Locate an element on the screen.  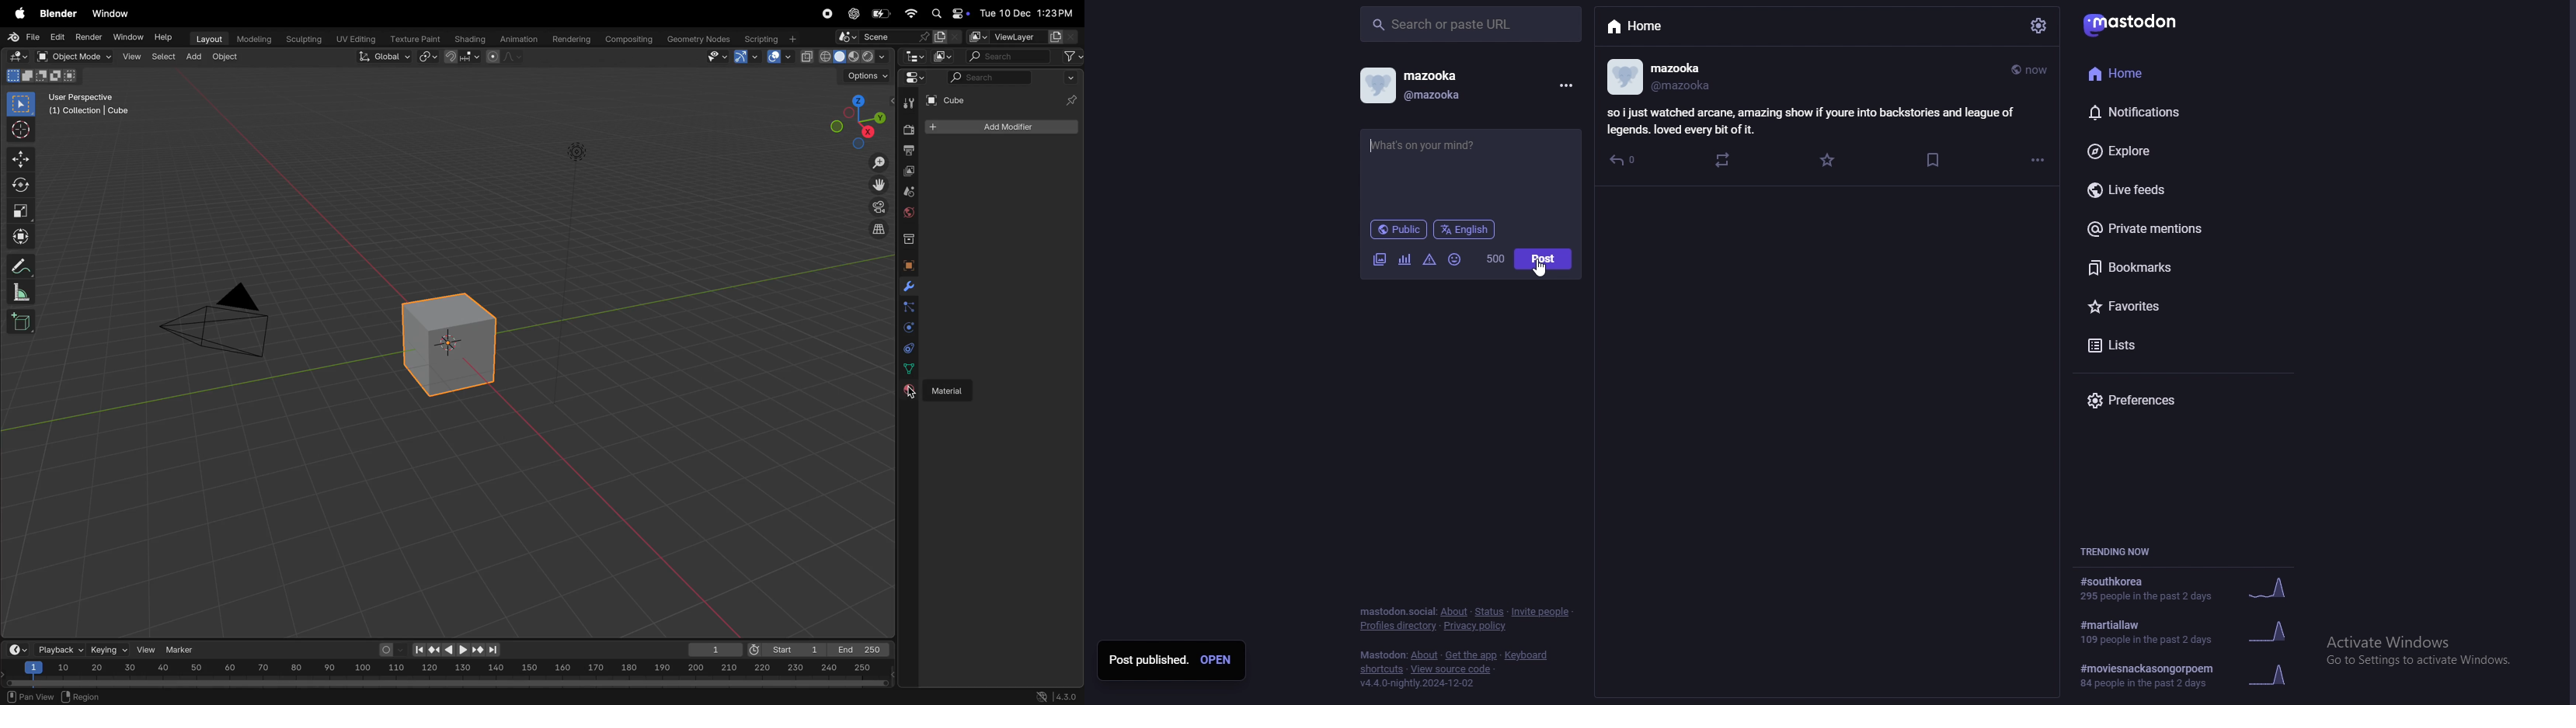
status compose is located at coordinates (1470, 170).